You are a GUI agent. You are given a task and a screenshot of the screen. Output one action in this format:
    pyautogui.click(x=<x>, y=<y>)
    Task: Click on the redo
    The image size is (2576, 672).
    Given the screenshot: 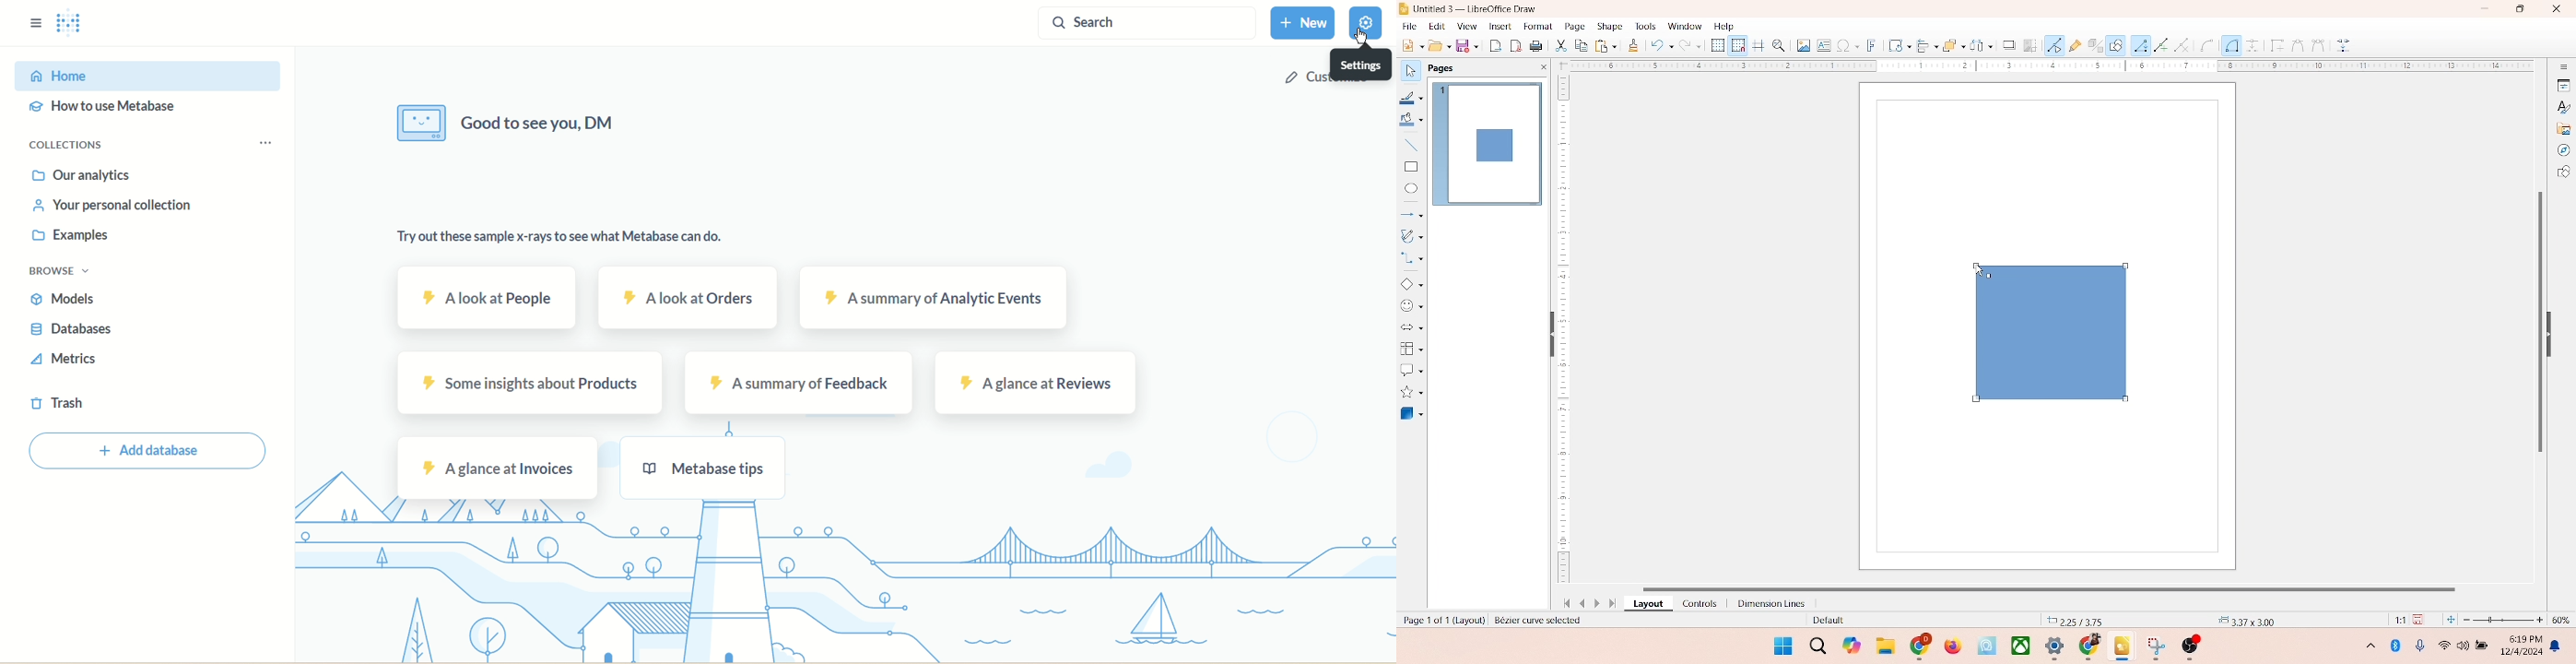 What is the action you would take?
    pyautogui.click(x=1694, y=47)
    